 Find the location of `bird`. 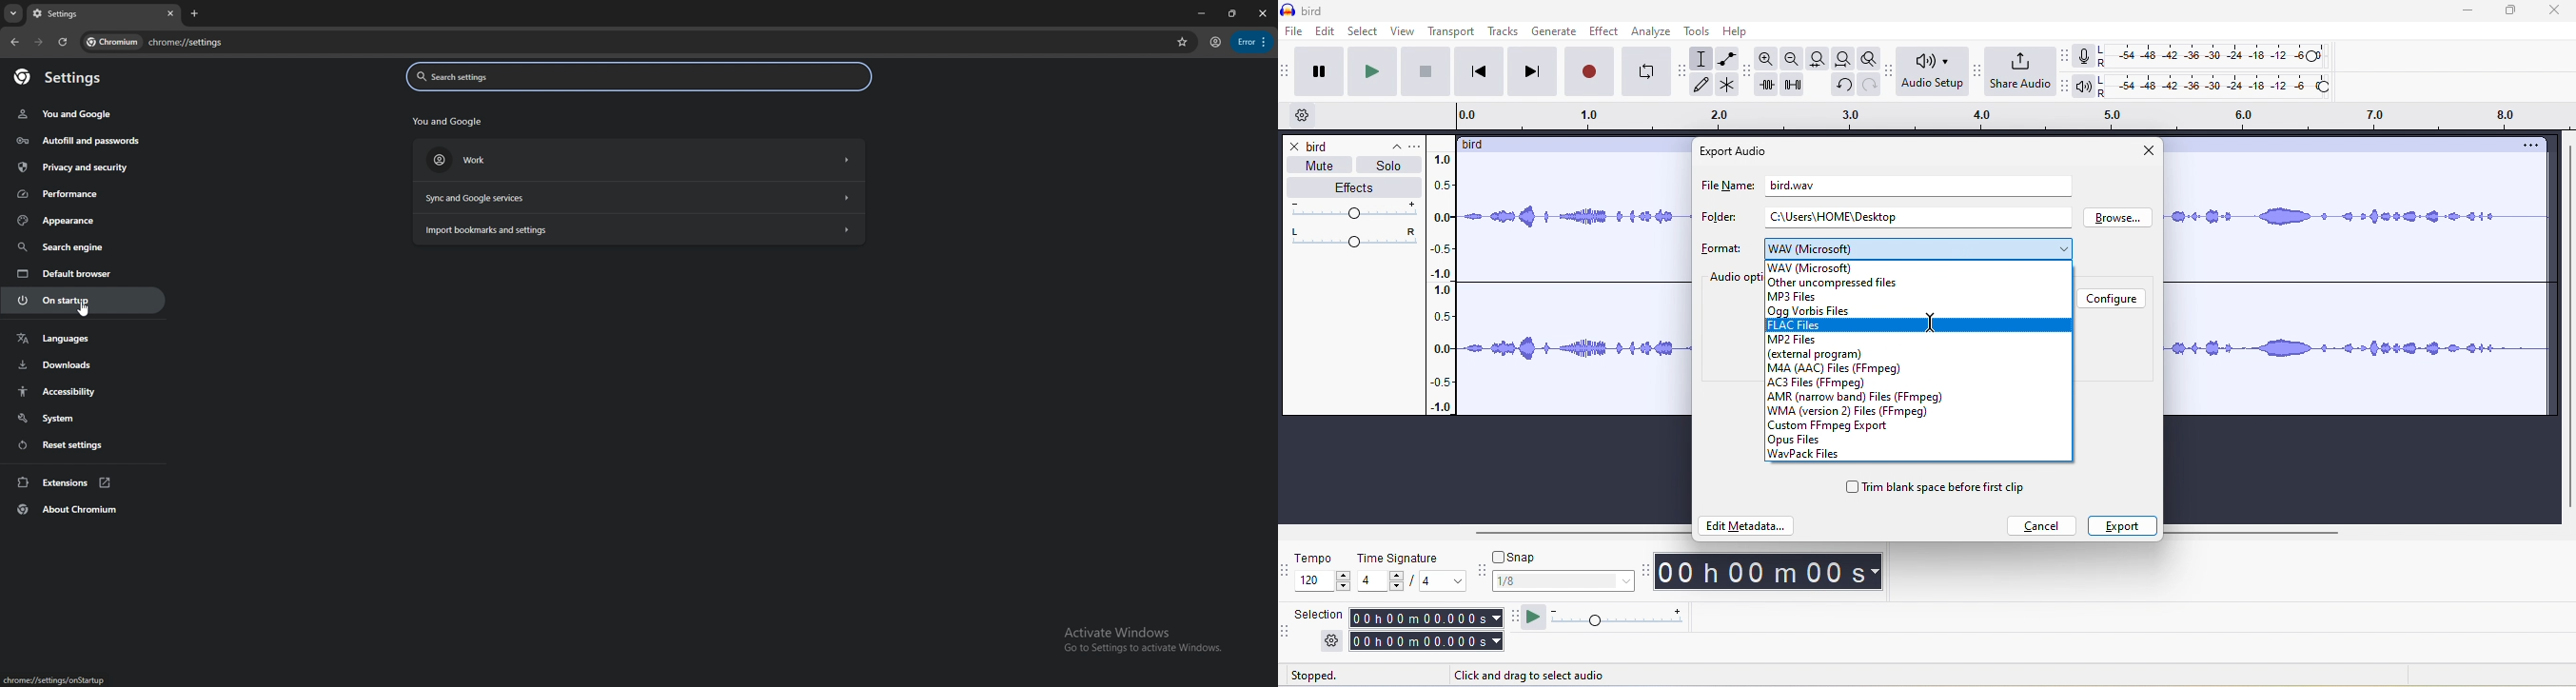

bird is located at coordinates (1481, 145).